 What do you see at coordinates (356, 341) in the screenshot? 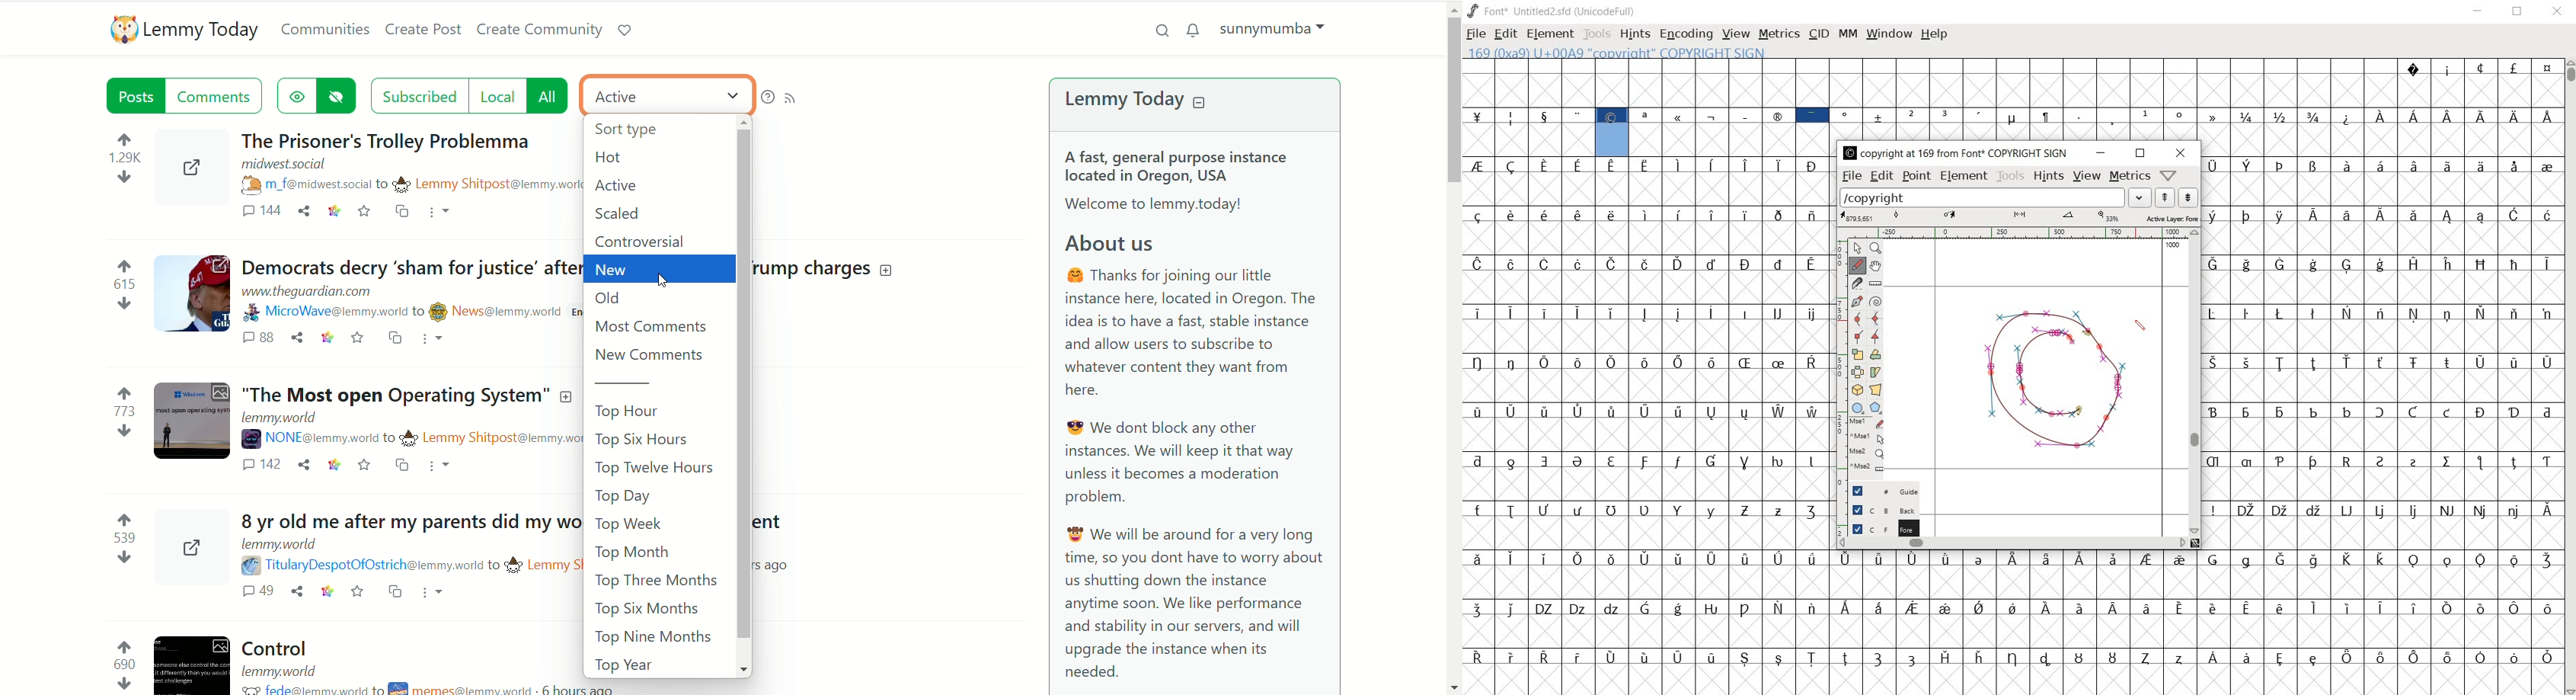
I see `favorite` at bounding box center [356, 341].